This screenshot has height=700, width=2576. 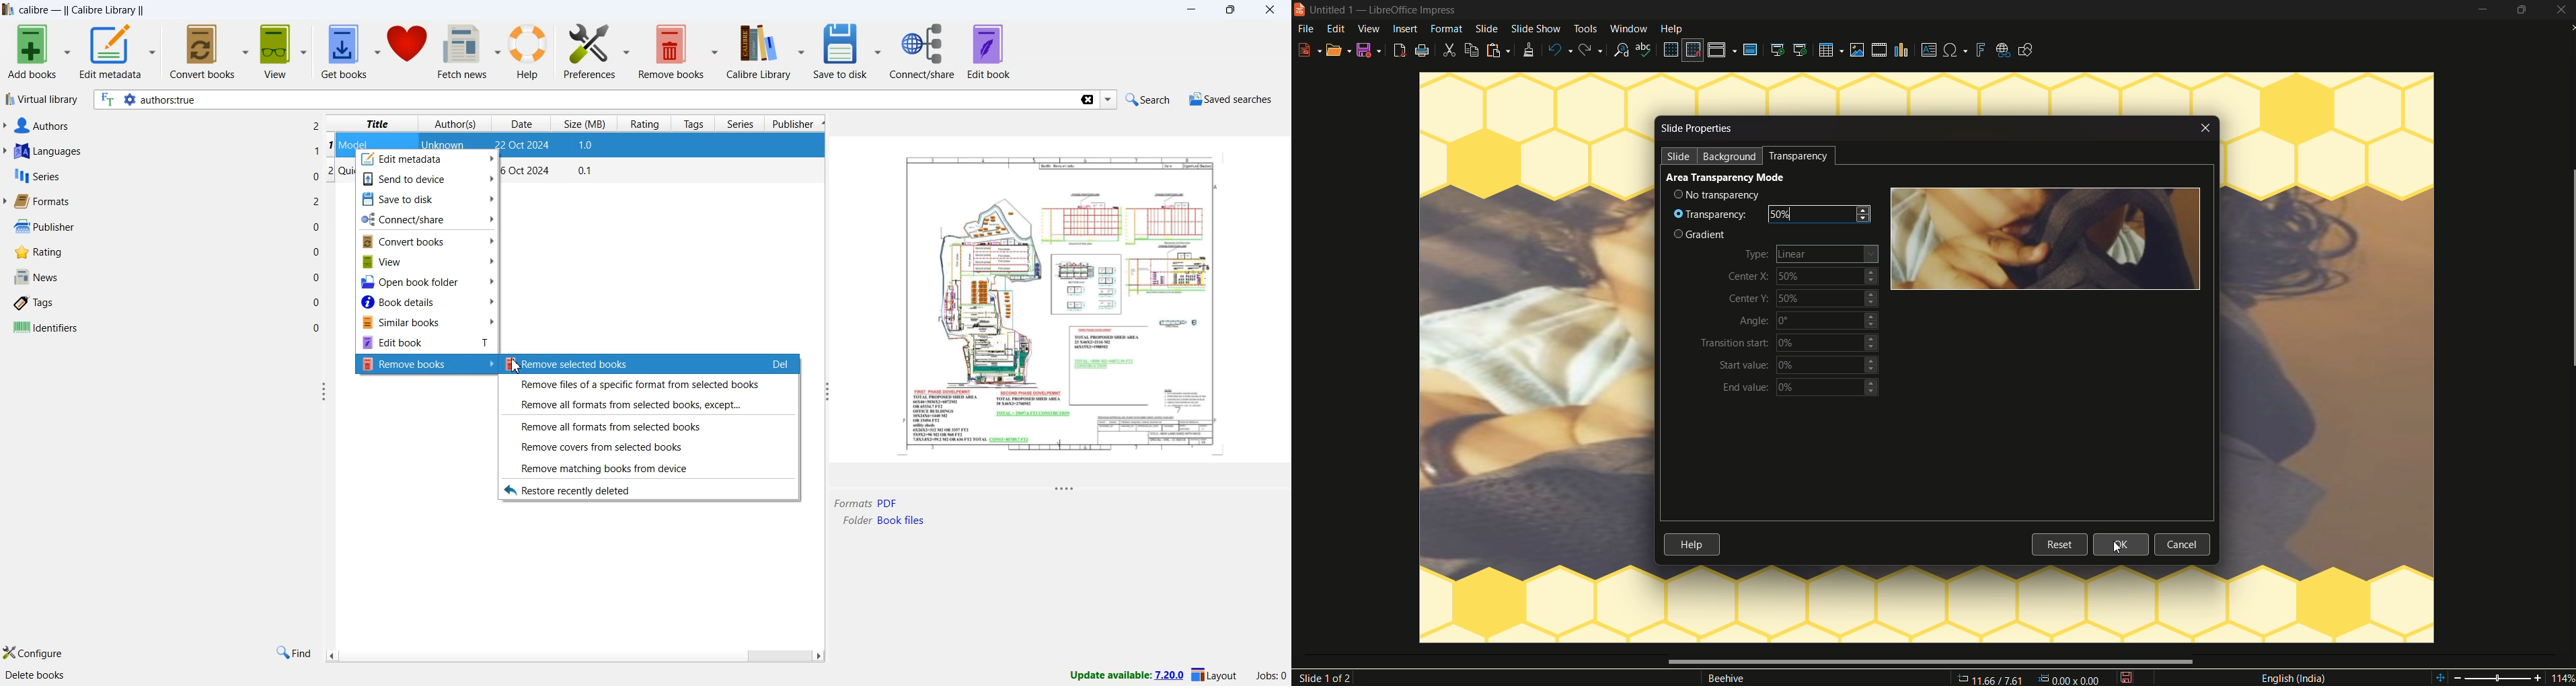 What do you see at coordinates (316, 125) in the screenshot?
I see `` at bounding box center [316, 125].